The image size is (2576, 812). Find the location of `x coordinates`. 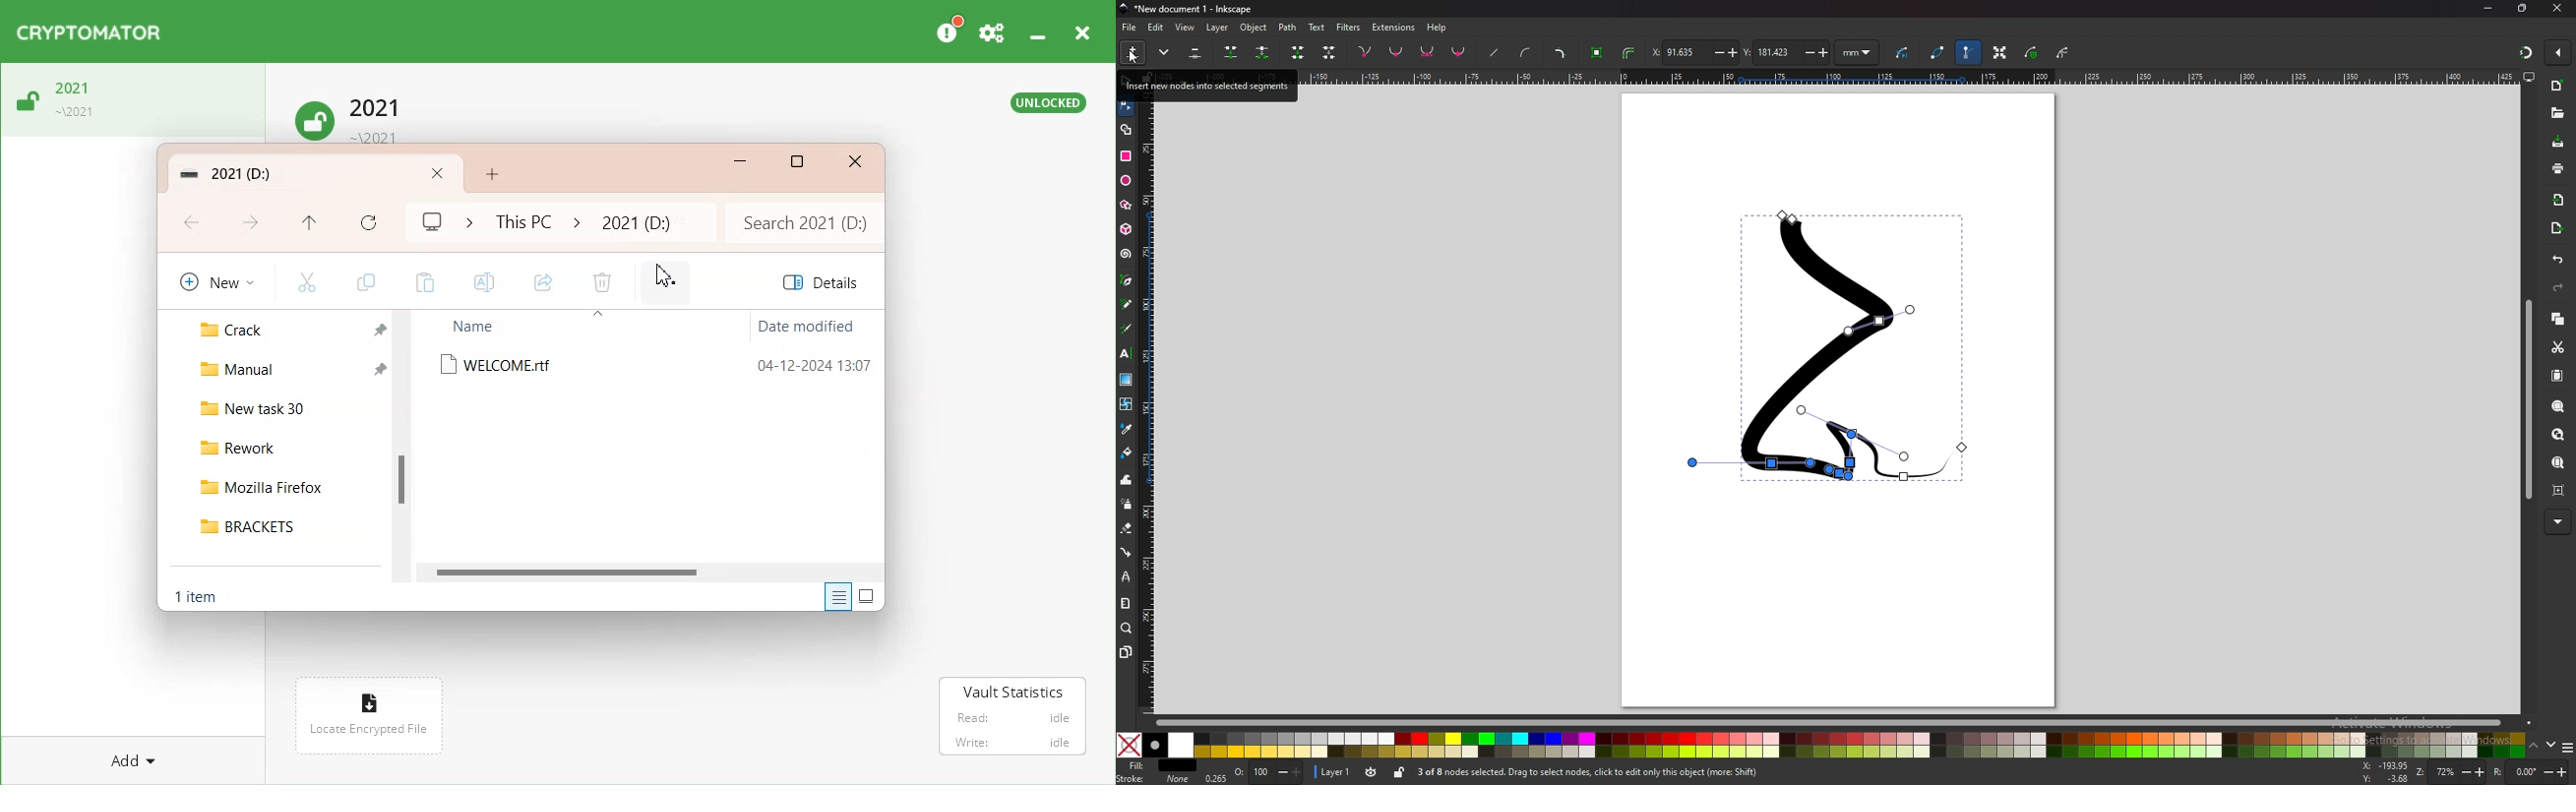

x coordinates is located at coordinates (1695, 52).